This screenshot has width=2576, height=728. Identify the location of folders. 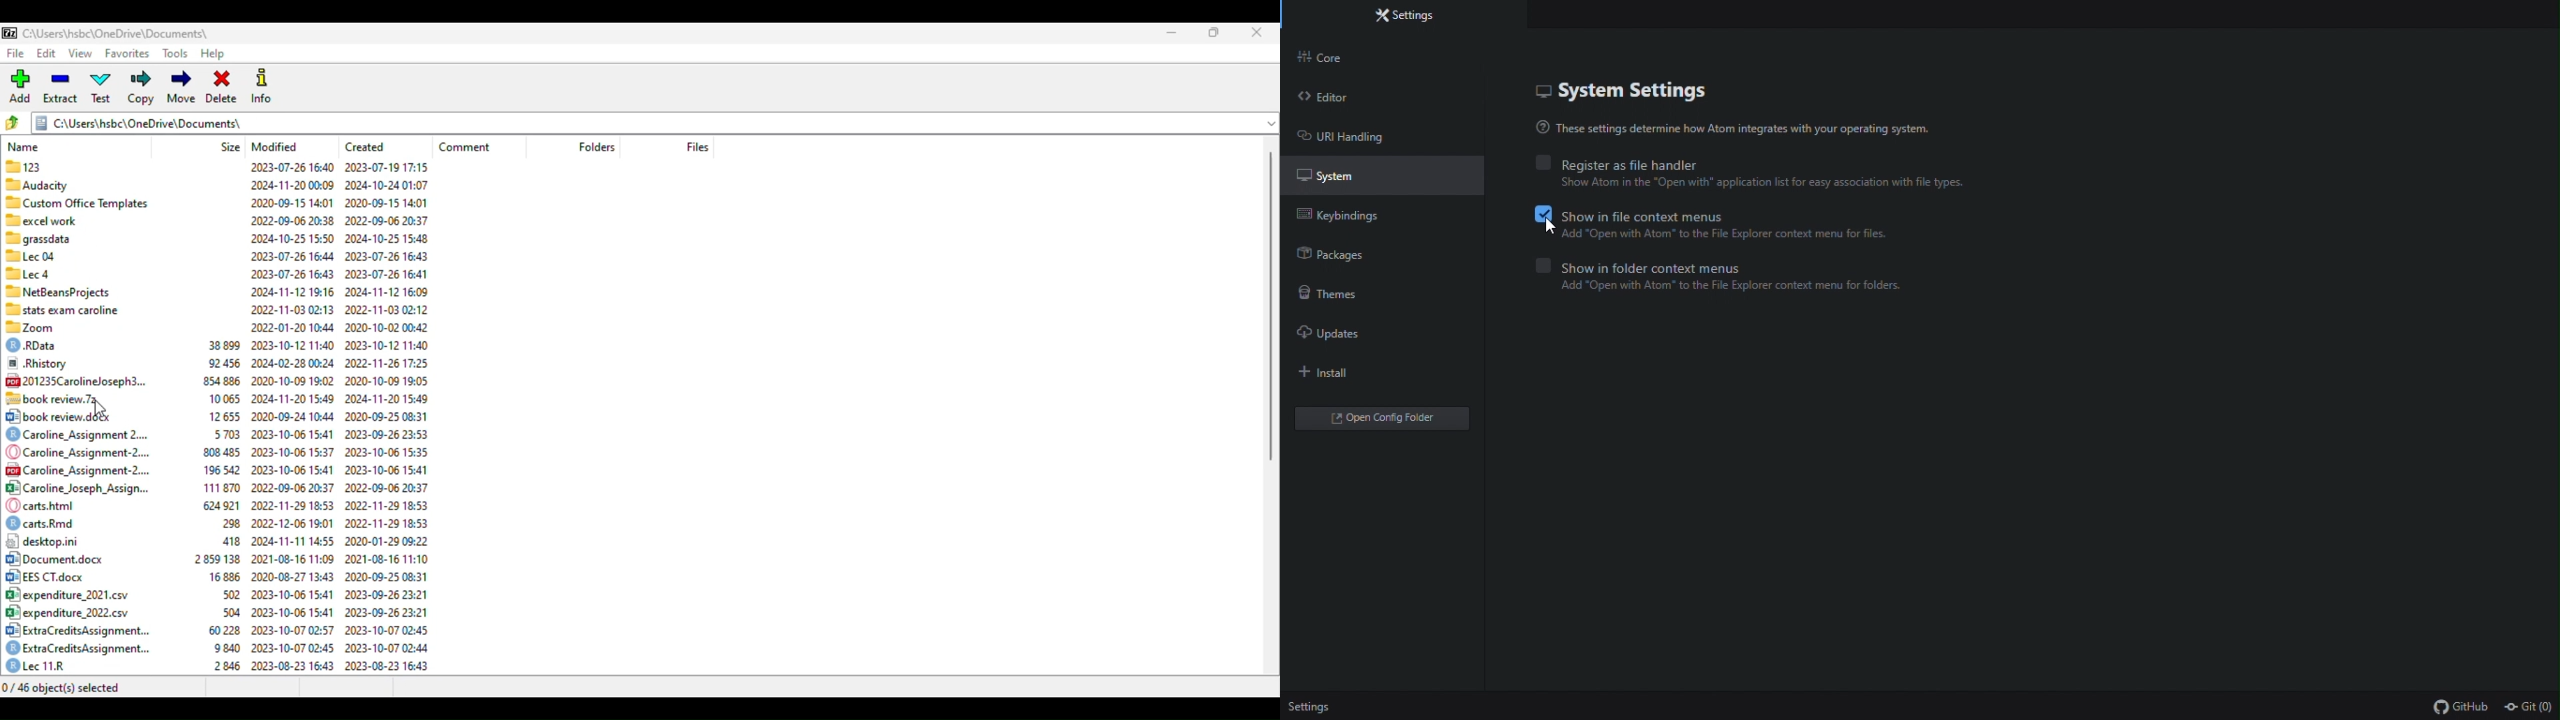
(596, 146).